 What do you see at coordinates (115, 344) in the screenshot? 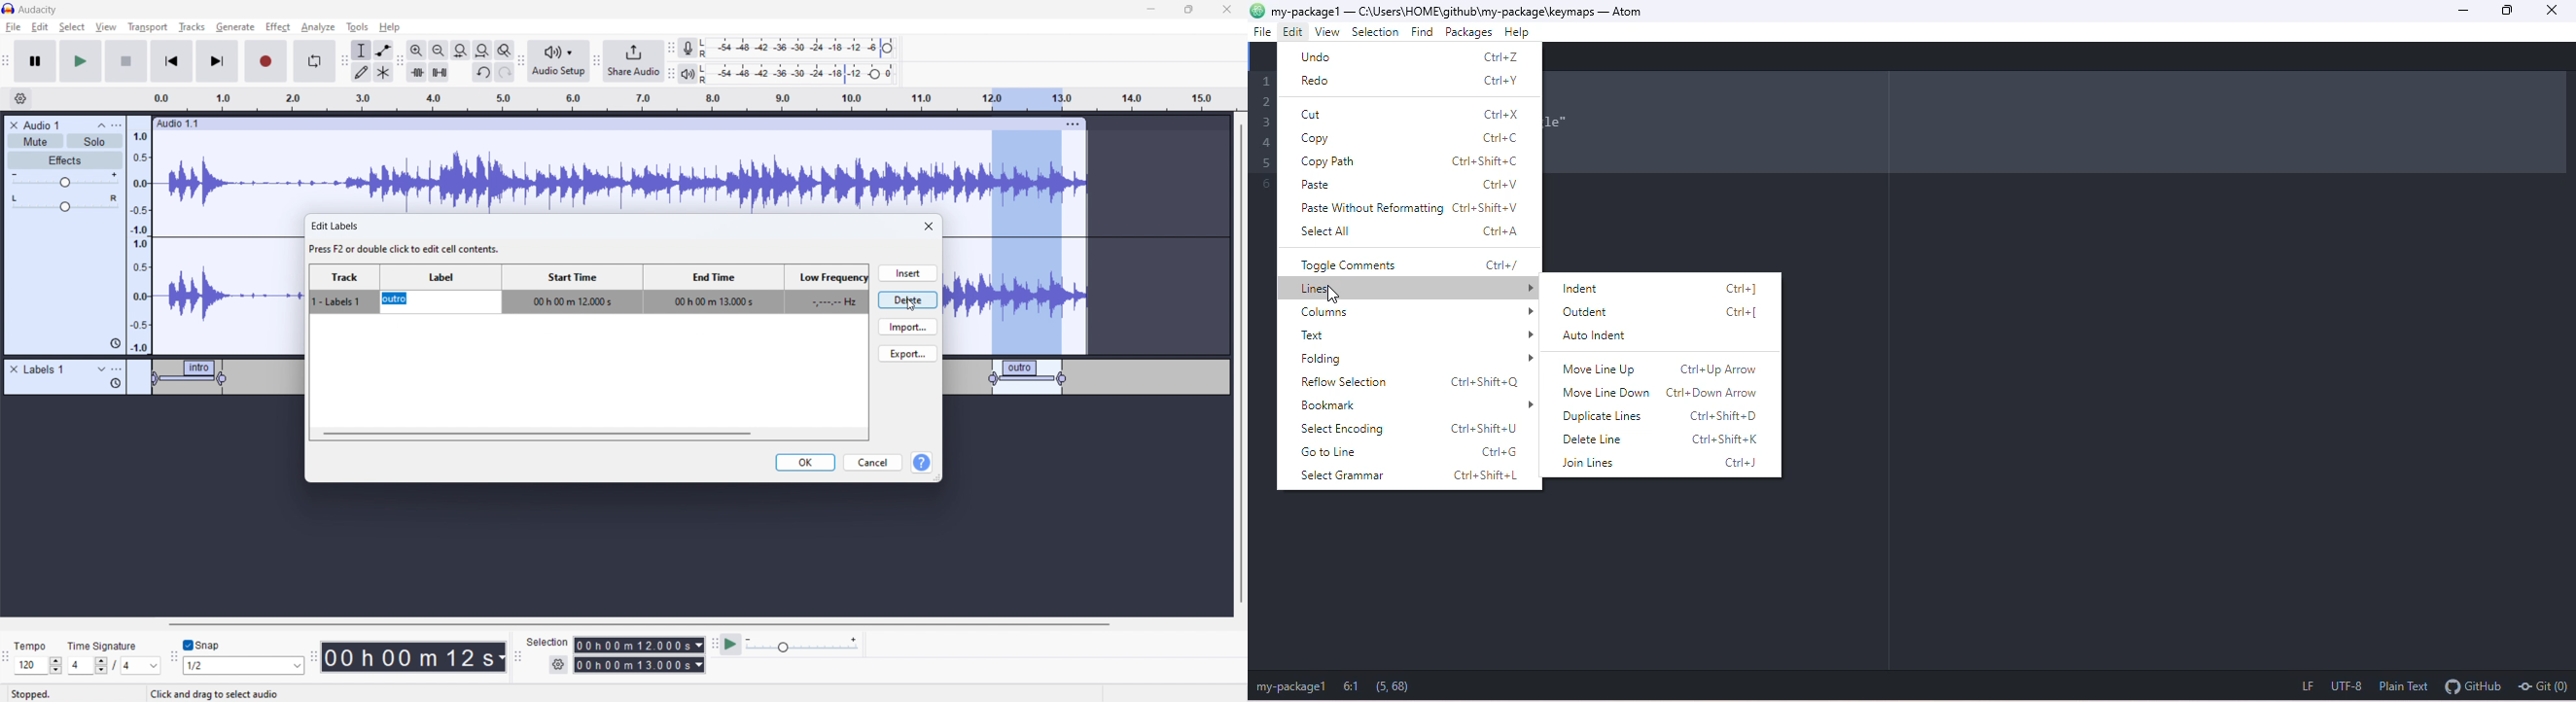
I see `history` at bounding box center [115, 344].